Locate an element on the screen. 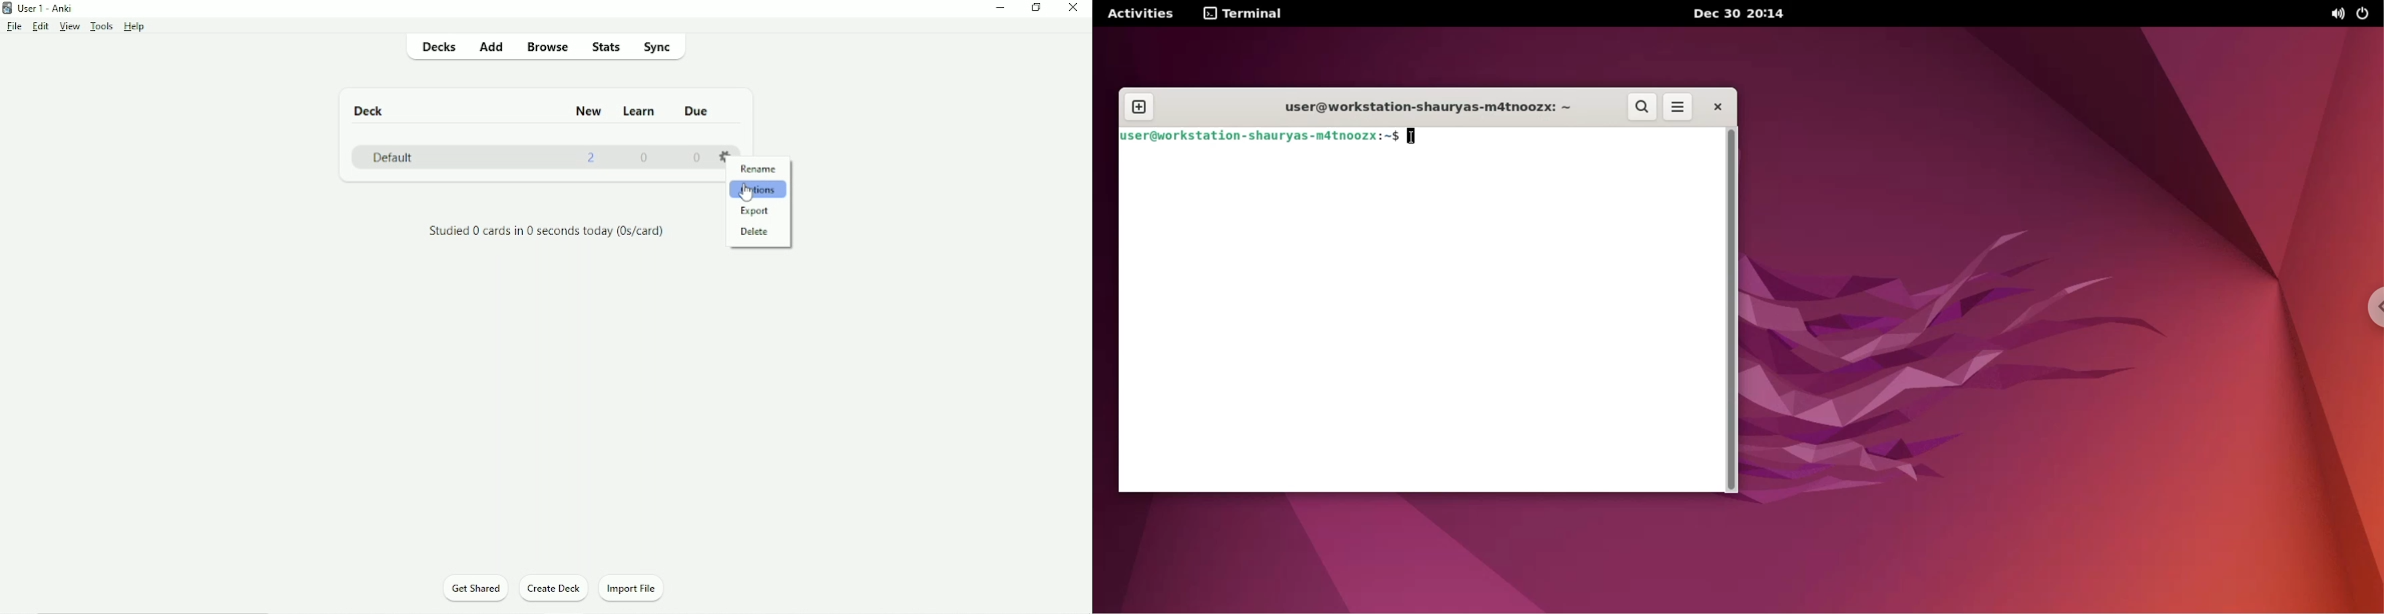 The height and width of the screenshot is (616, 2408). chrome options is located at coordinates (2367, 304).